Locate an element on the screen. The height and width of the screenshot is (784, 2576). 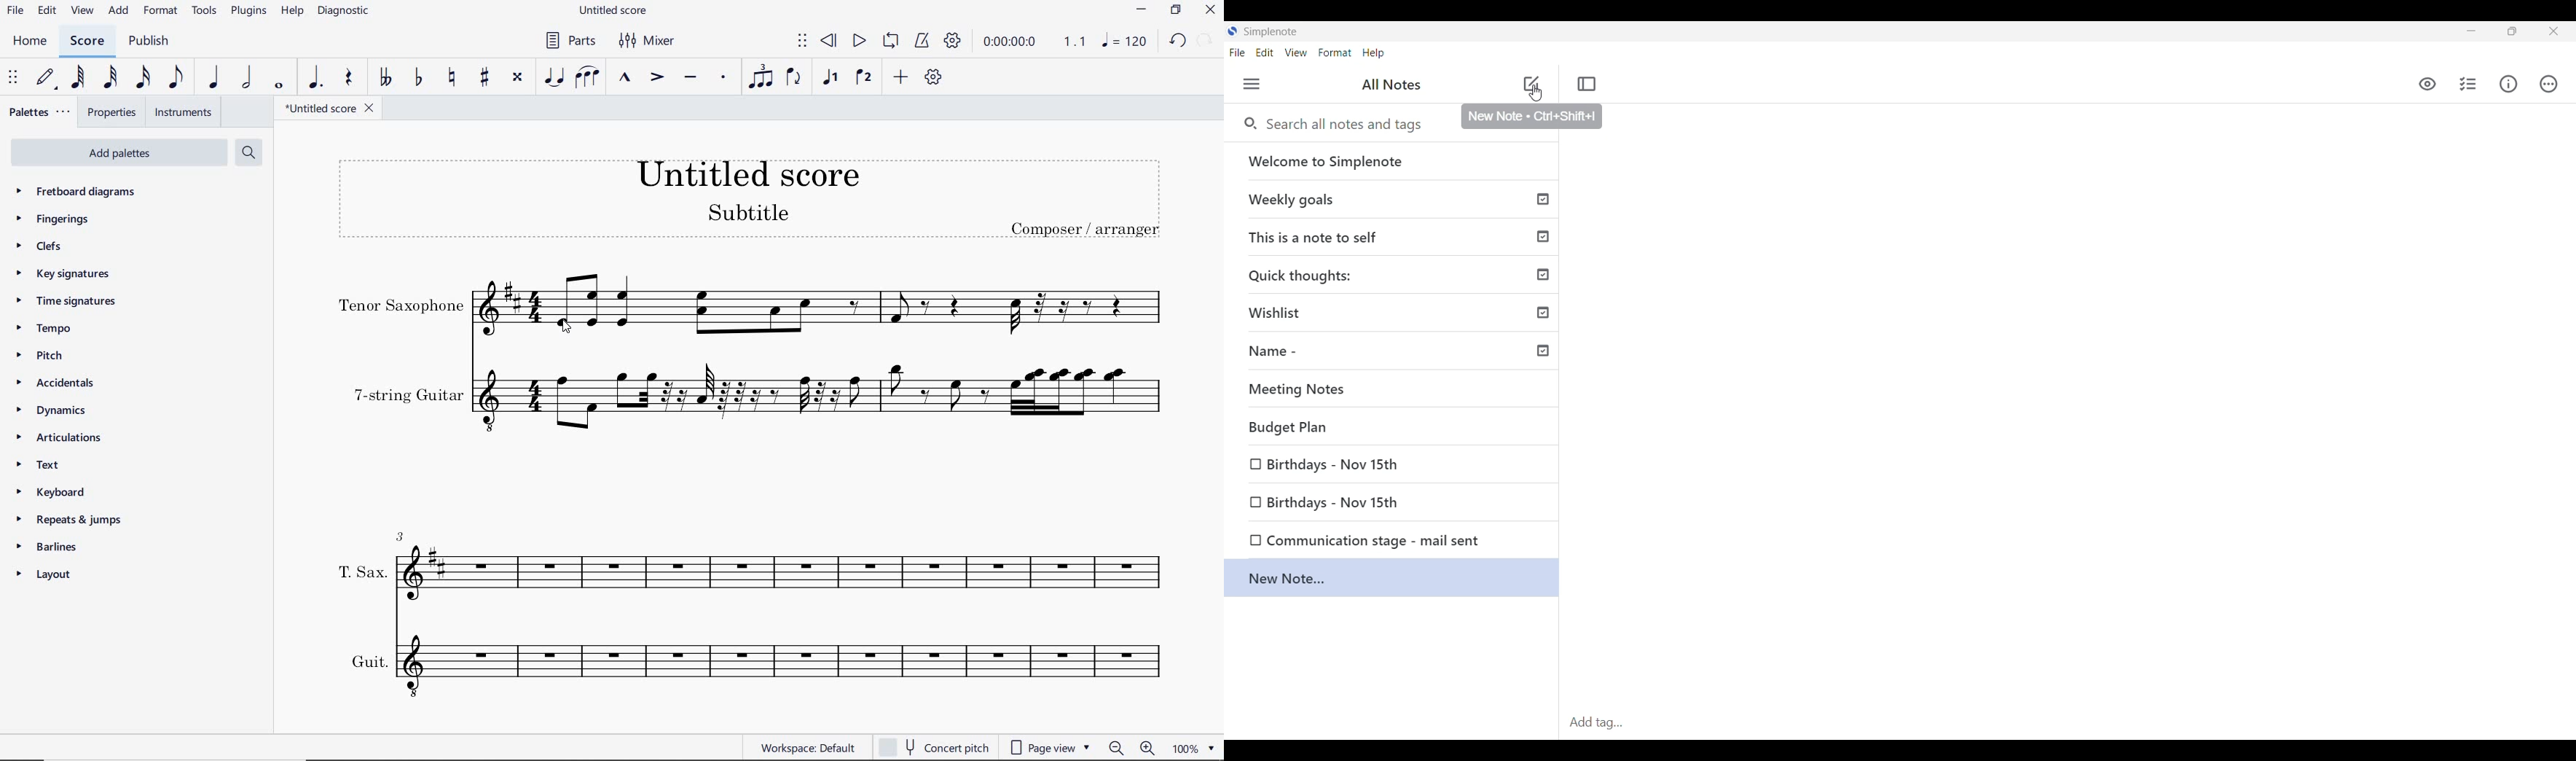
DEFAULT (STEP TIME) is located at coordinates (48, 77).